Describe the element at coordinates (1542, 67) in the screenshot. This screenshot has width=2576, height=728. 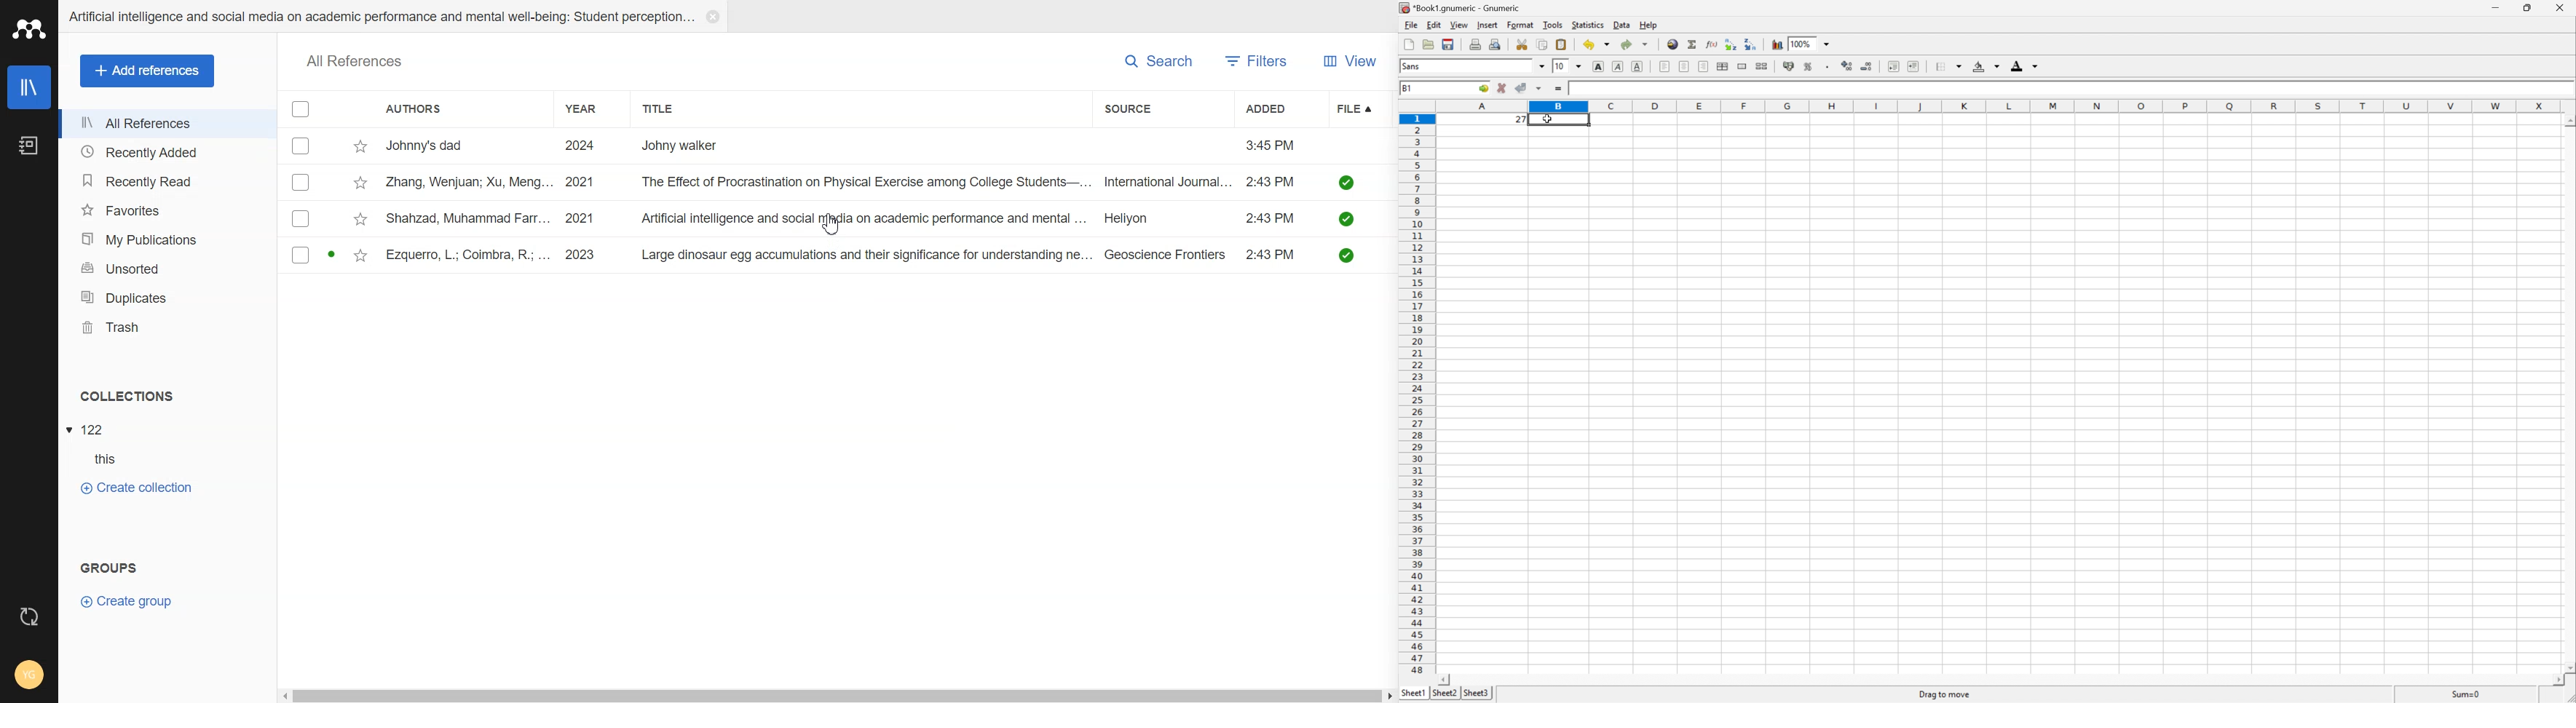
I see `Drop Down` at that location.